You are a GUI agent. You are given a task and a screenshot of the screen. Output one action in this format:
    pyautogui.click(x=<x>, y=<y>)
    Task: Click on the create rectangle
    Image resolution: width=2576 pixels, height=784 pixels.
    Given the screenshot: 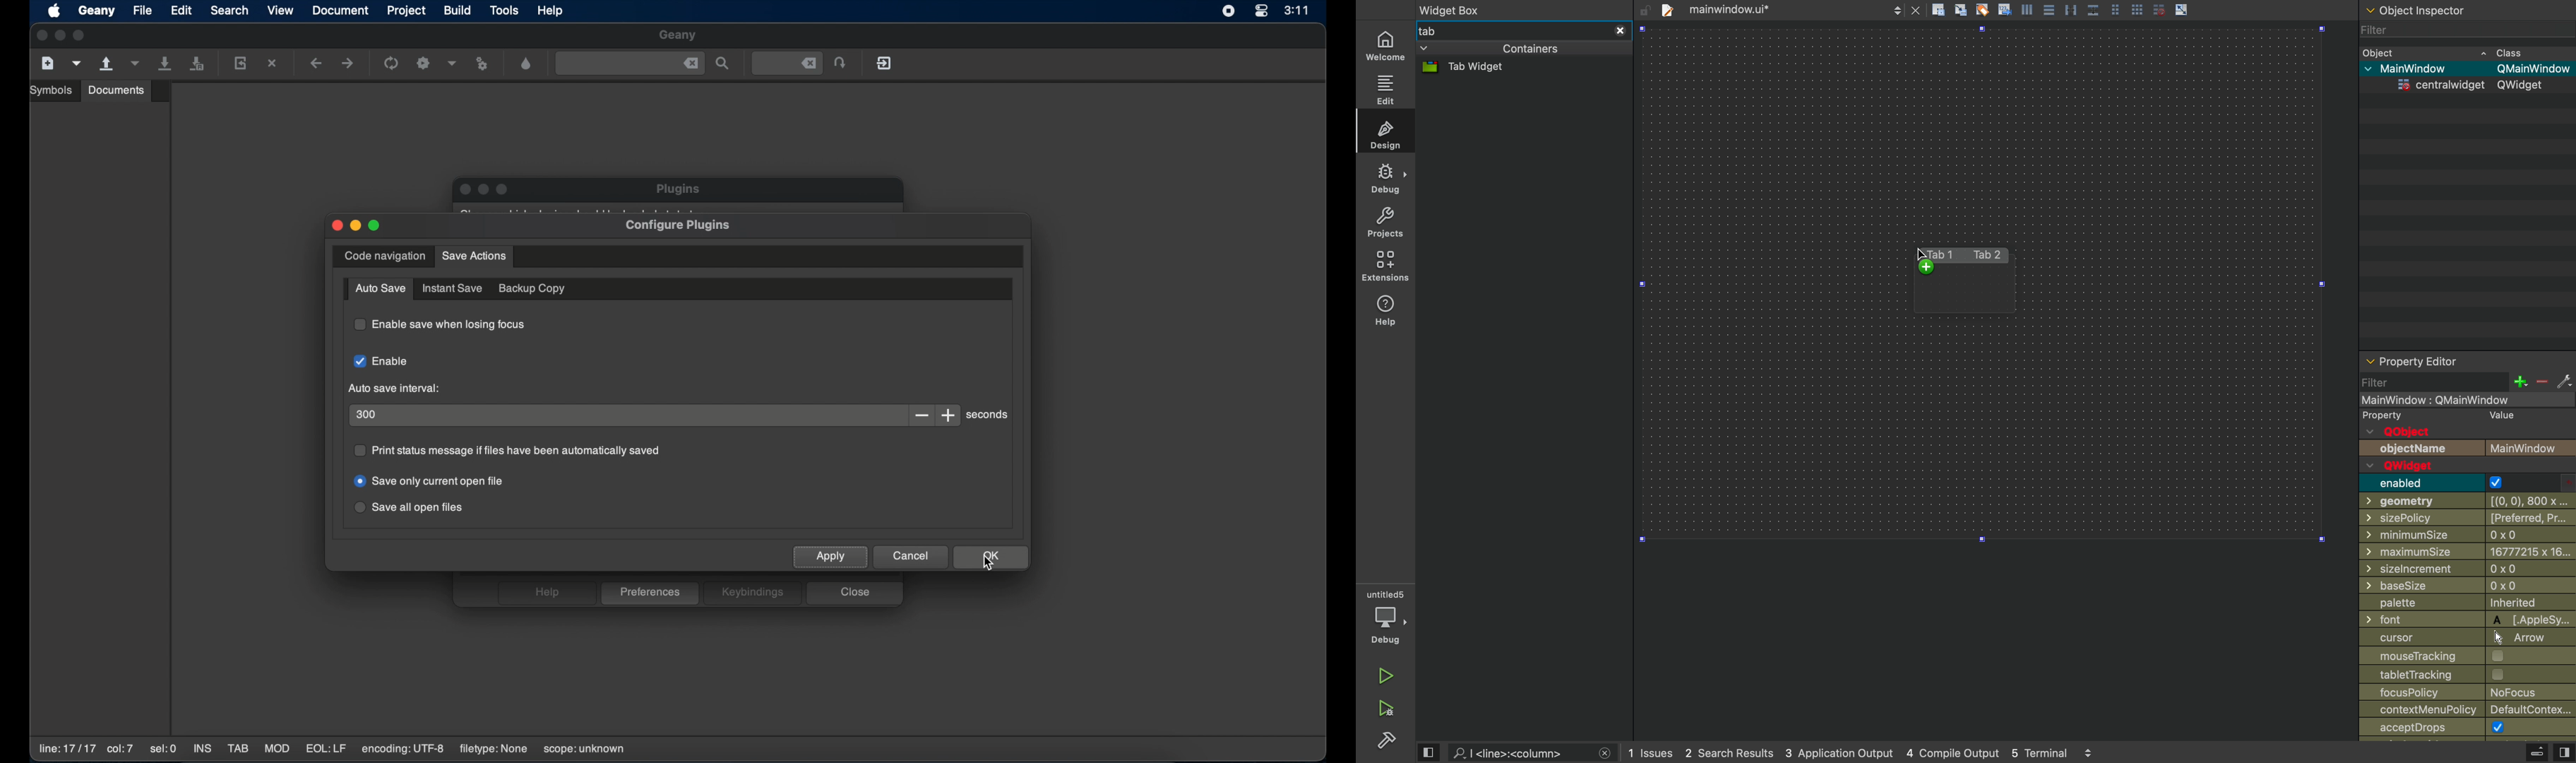 What is the action you would take?
    pyautogui.click(x=1938, y=9)
    